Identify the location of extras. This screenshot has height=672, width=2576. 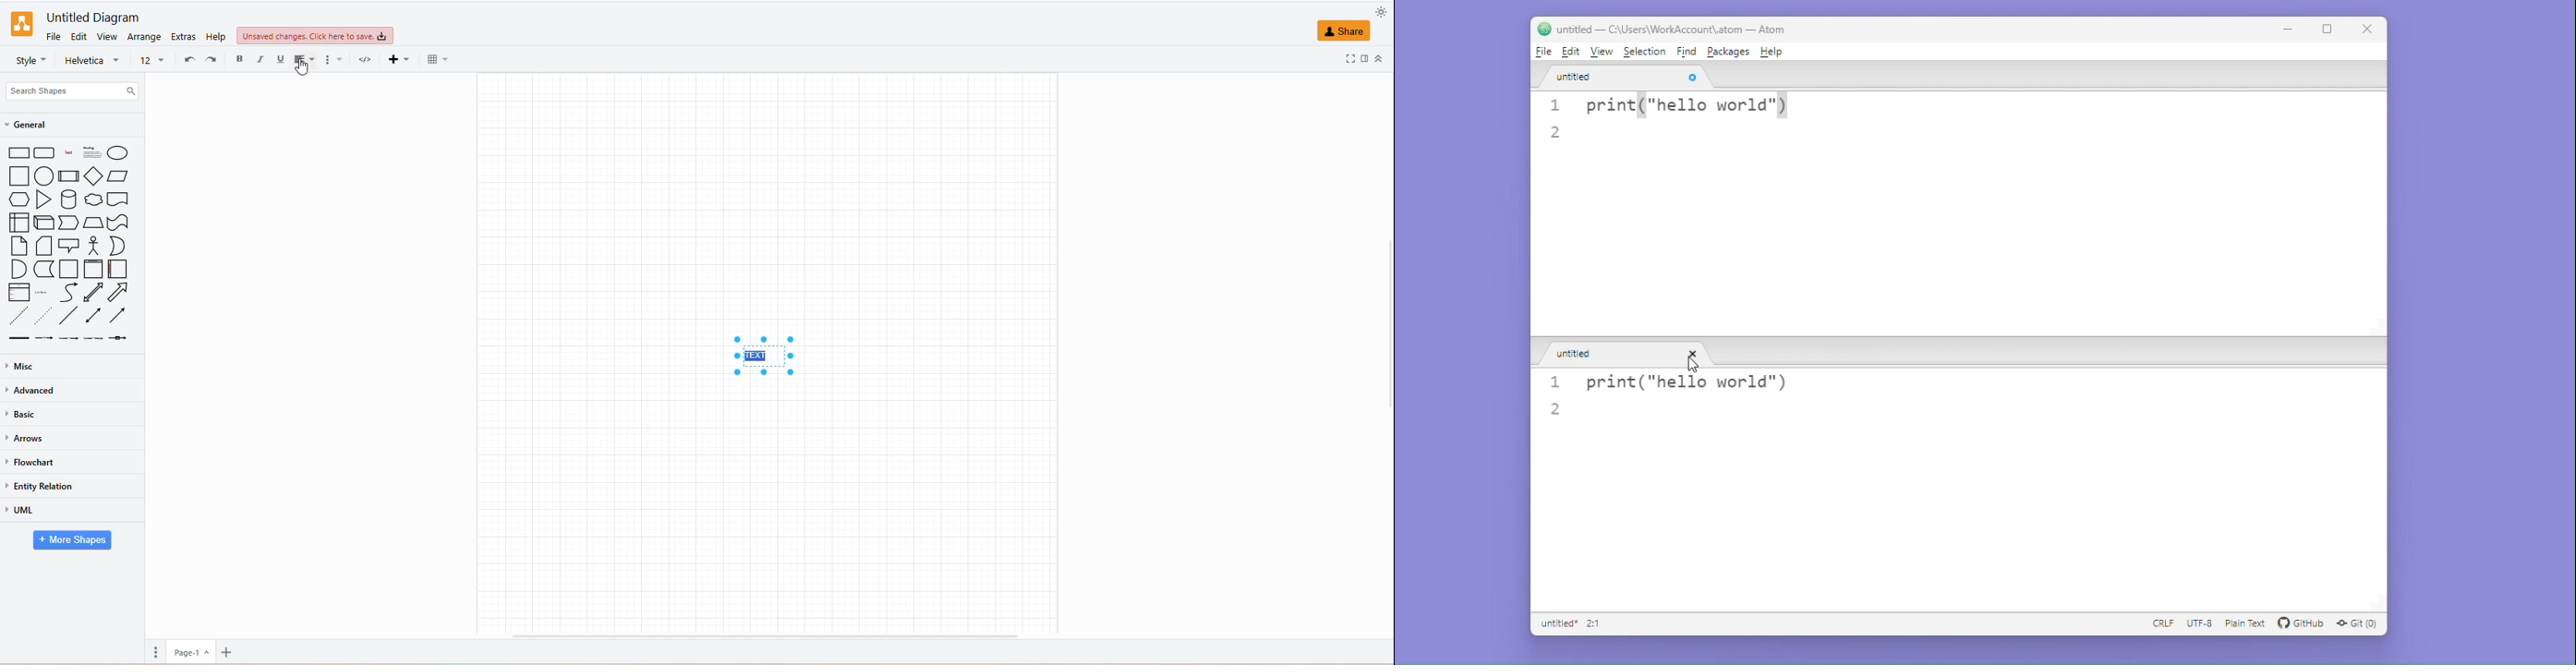
(184, 38).